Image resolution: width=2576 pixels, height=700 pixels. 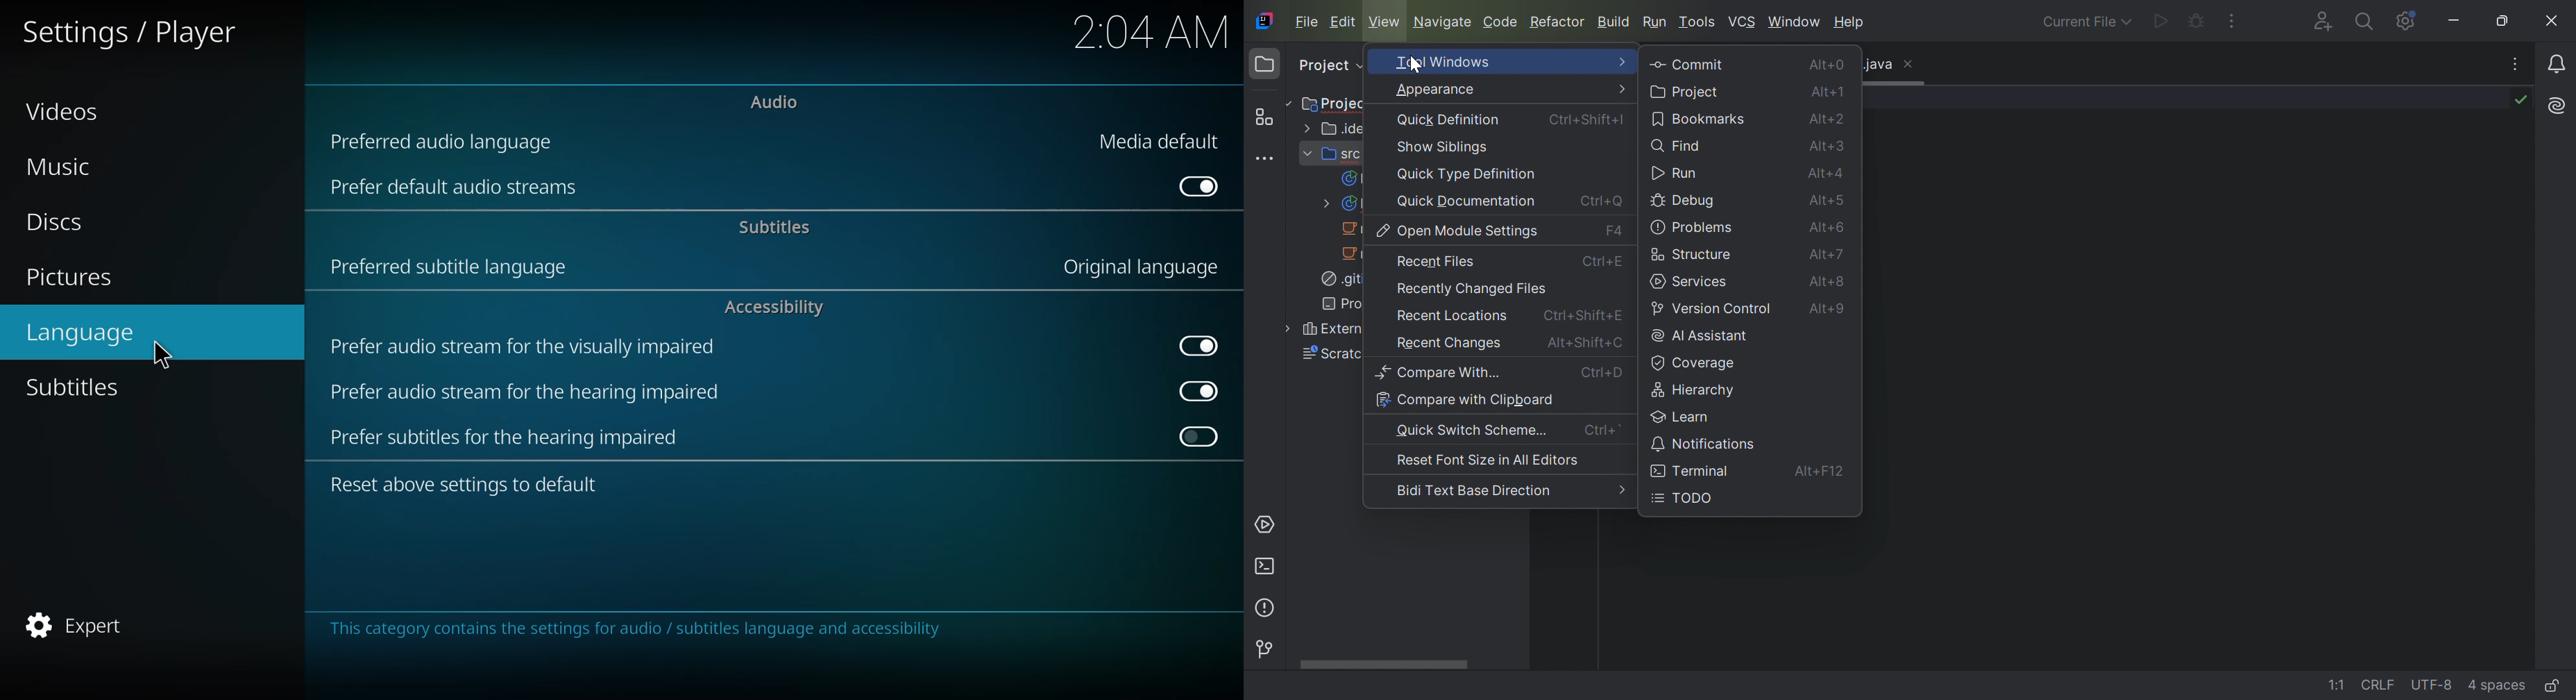 What do you see at coordinates (2160, 22) in the screenshot?
I see `Run` at bounding box center [2160, 22].